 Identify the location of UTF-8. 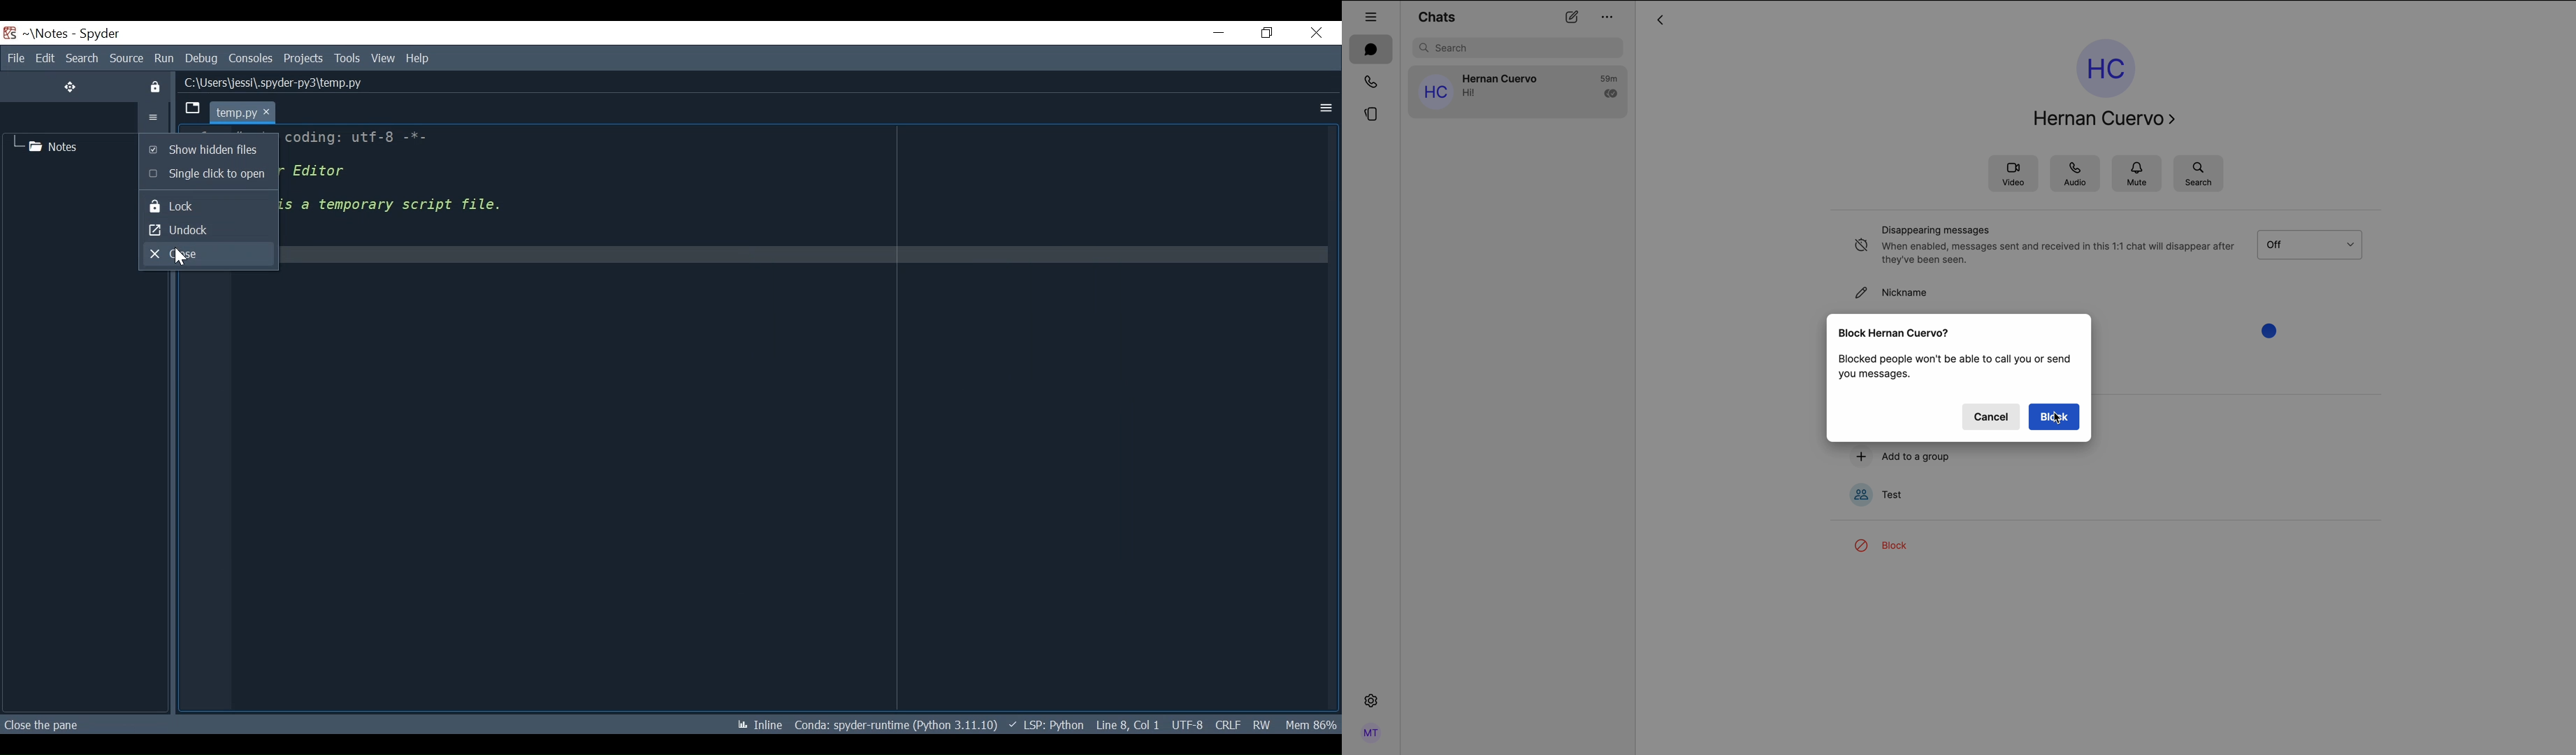
(1186, 726).